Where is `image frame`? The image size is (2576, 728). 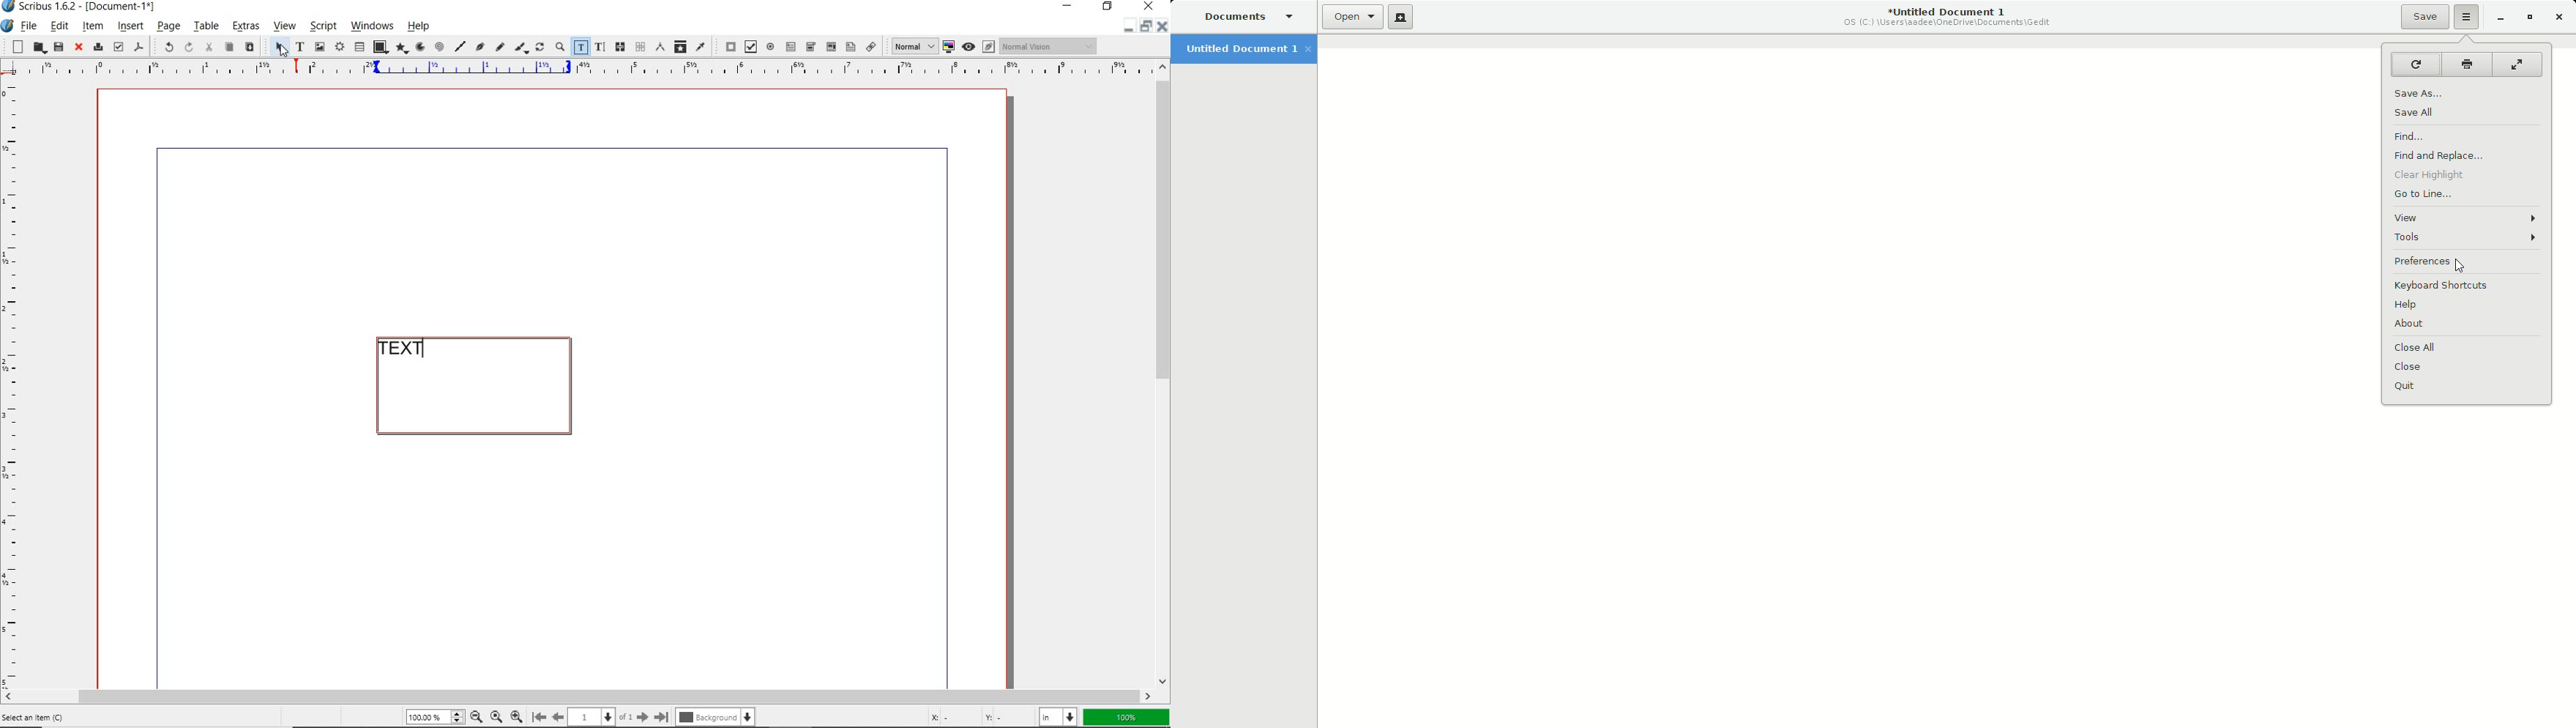 image frame is located at coordinates (319, 46).